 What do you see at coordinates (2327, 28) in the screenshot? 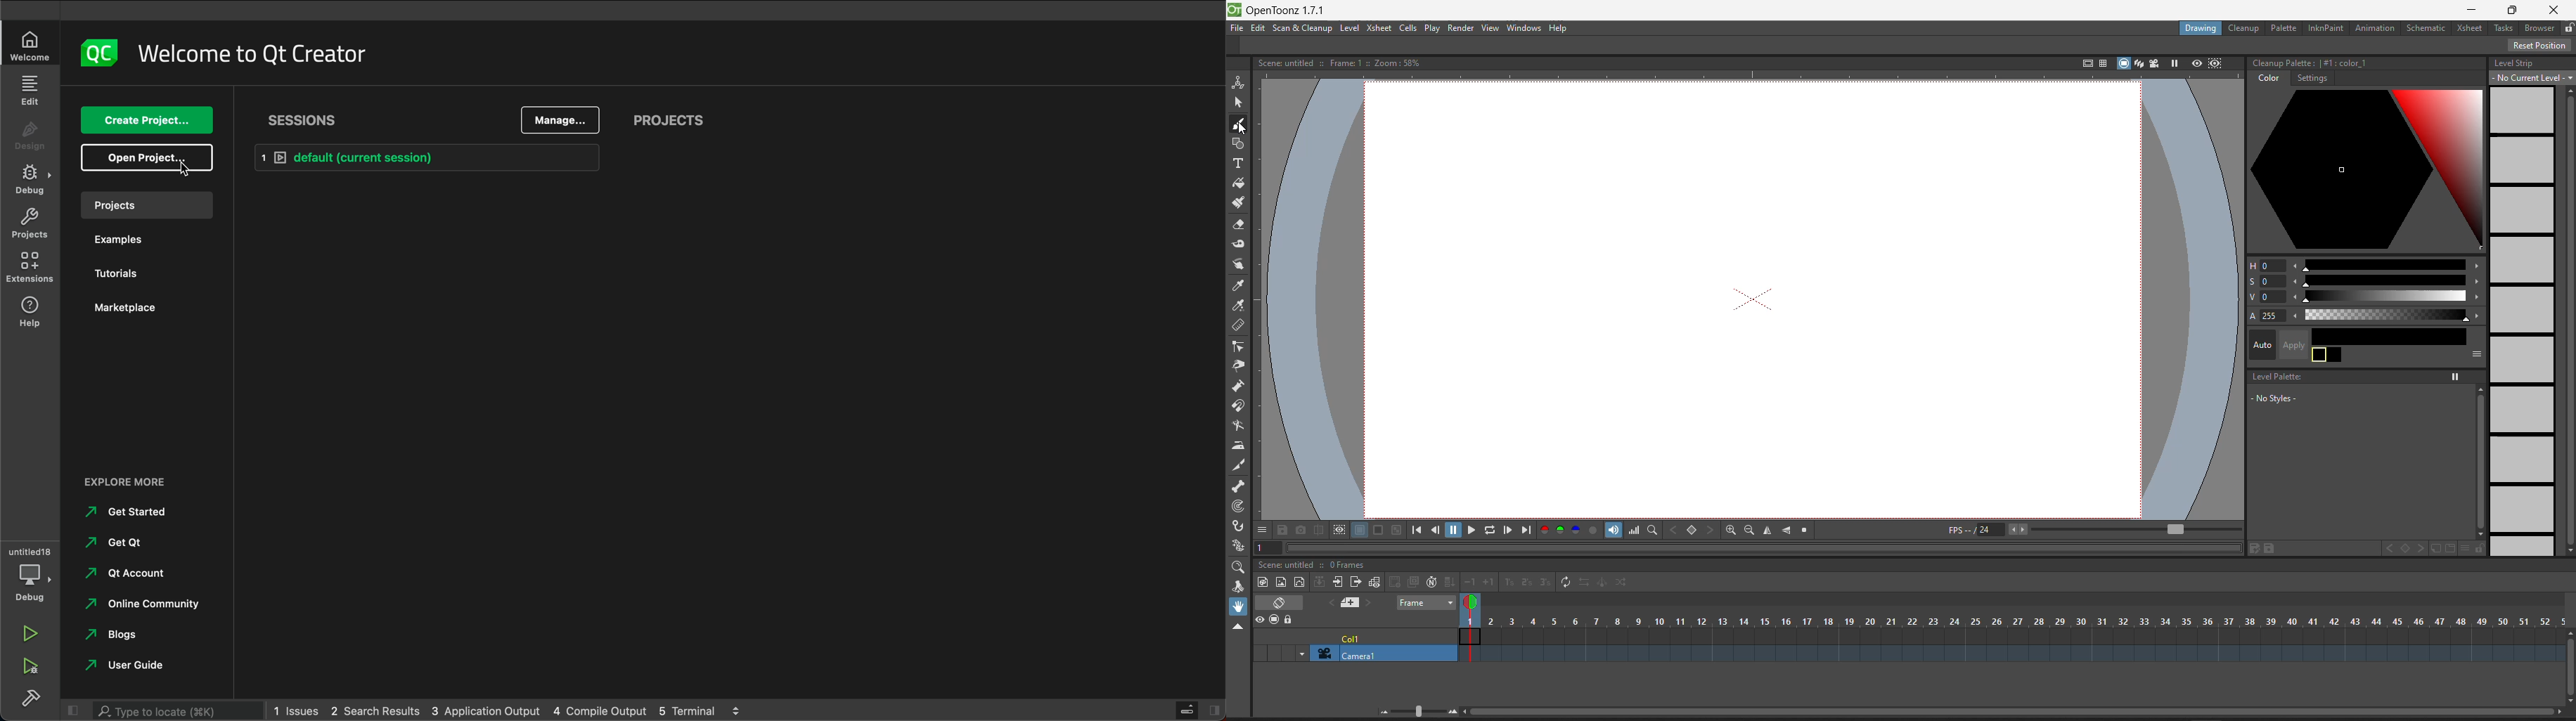
I see `inknpaint` at bounding box center [2327, 28].